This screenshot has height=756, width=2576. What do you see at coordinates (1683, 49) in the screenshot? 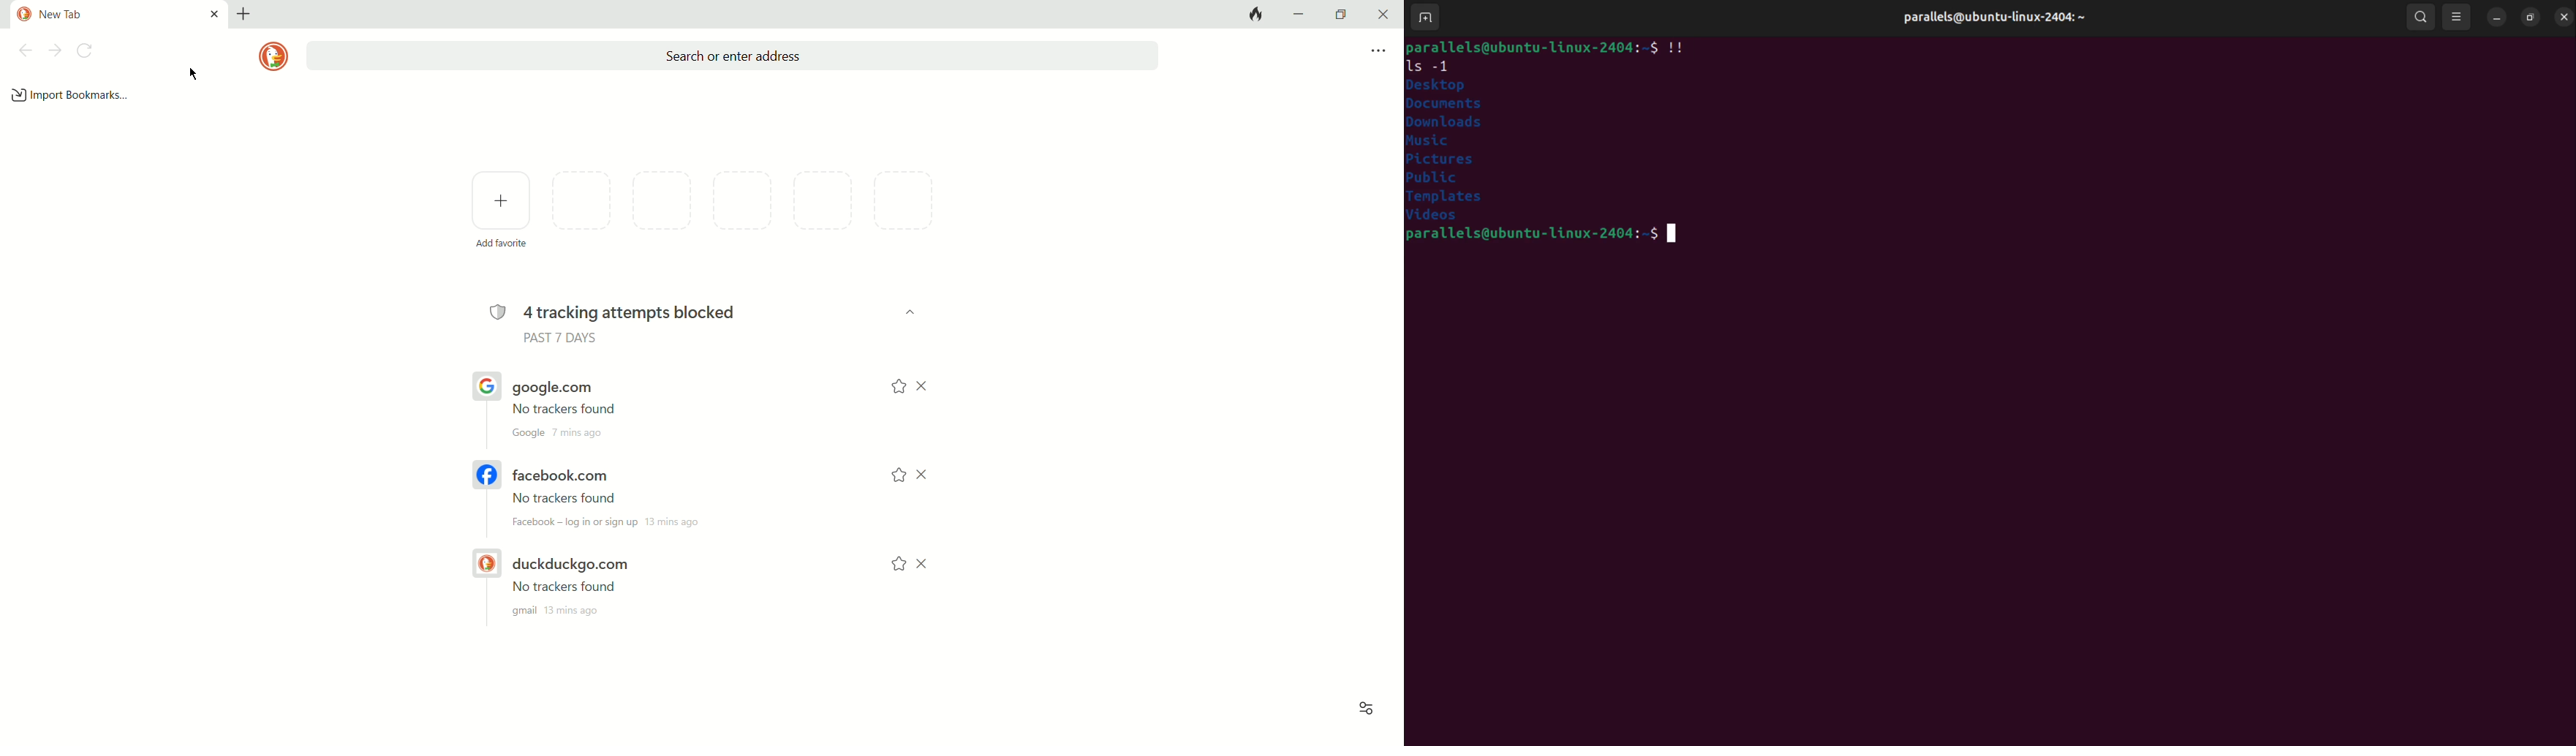
I see `!!` at bounding box center [1683, 49].